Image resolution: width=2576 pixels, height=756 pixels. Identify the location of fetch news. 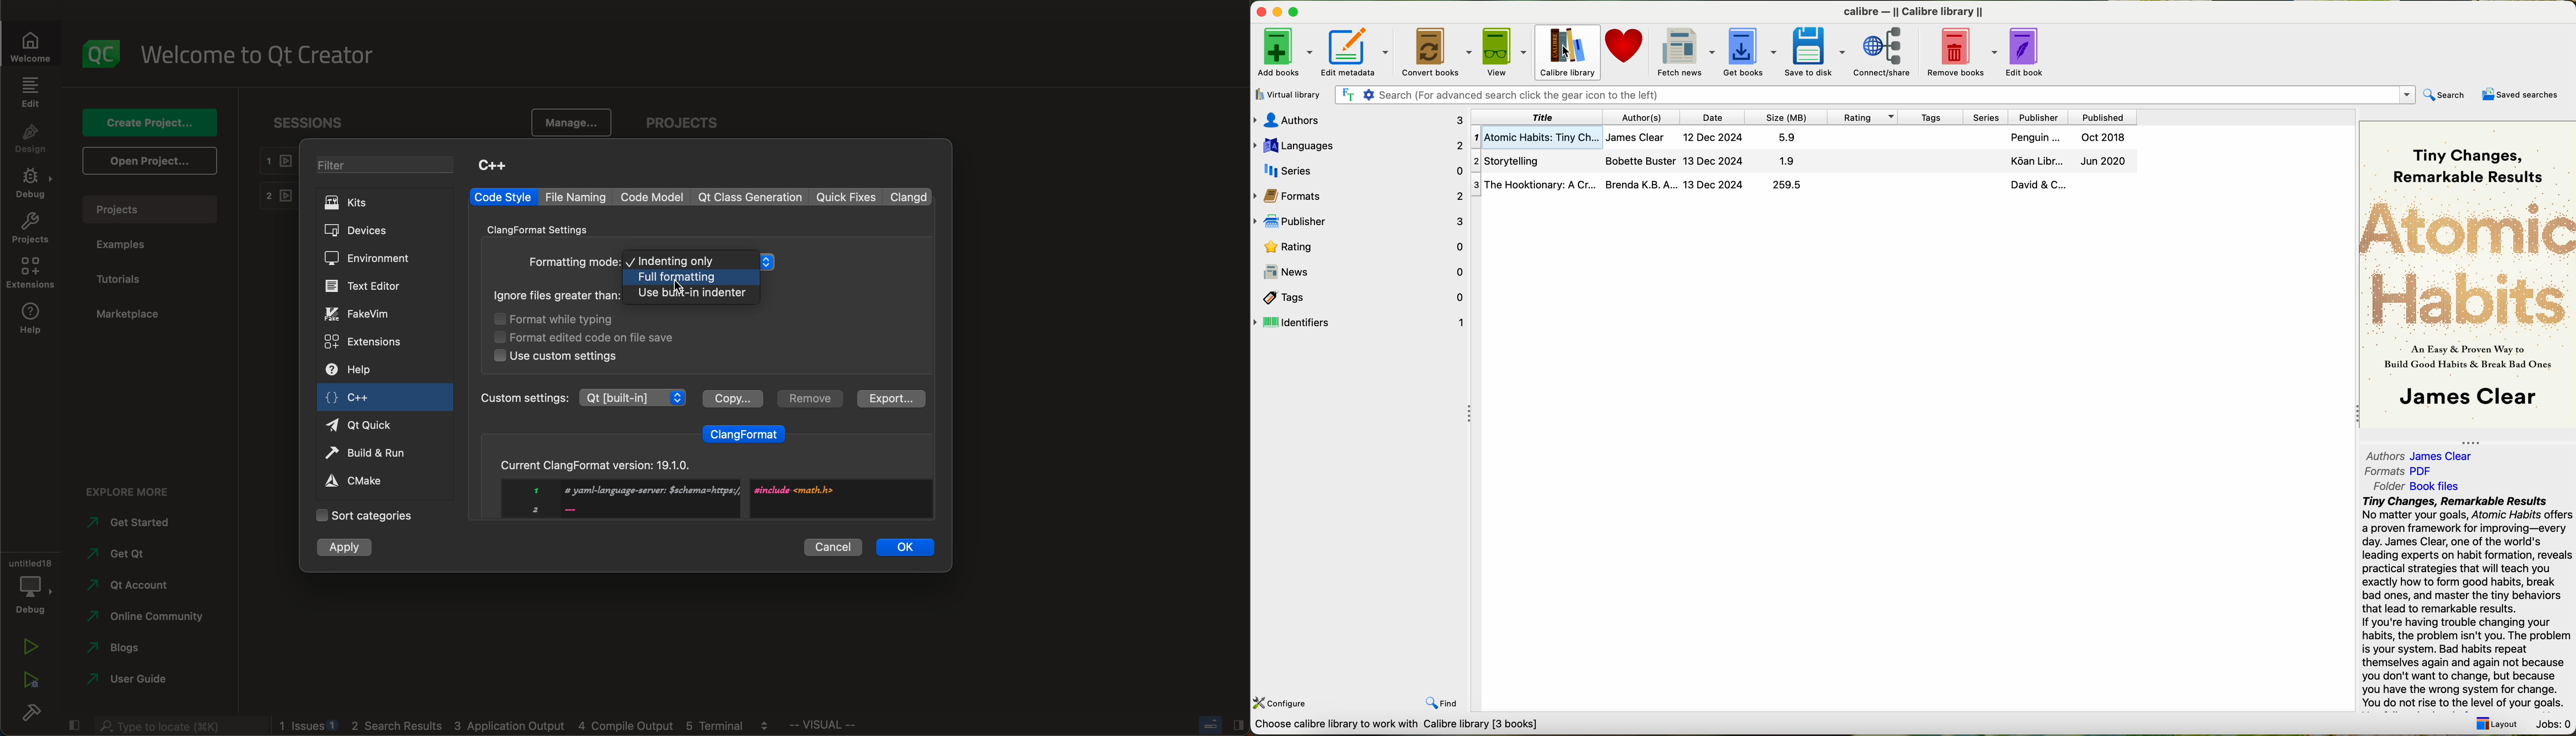
(1684, 51).